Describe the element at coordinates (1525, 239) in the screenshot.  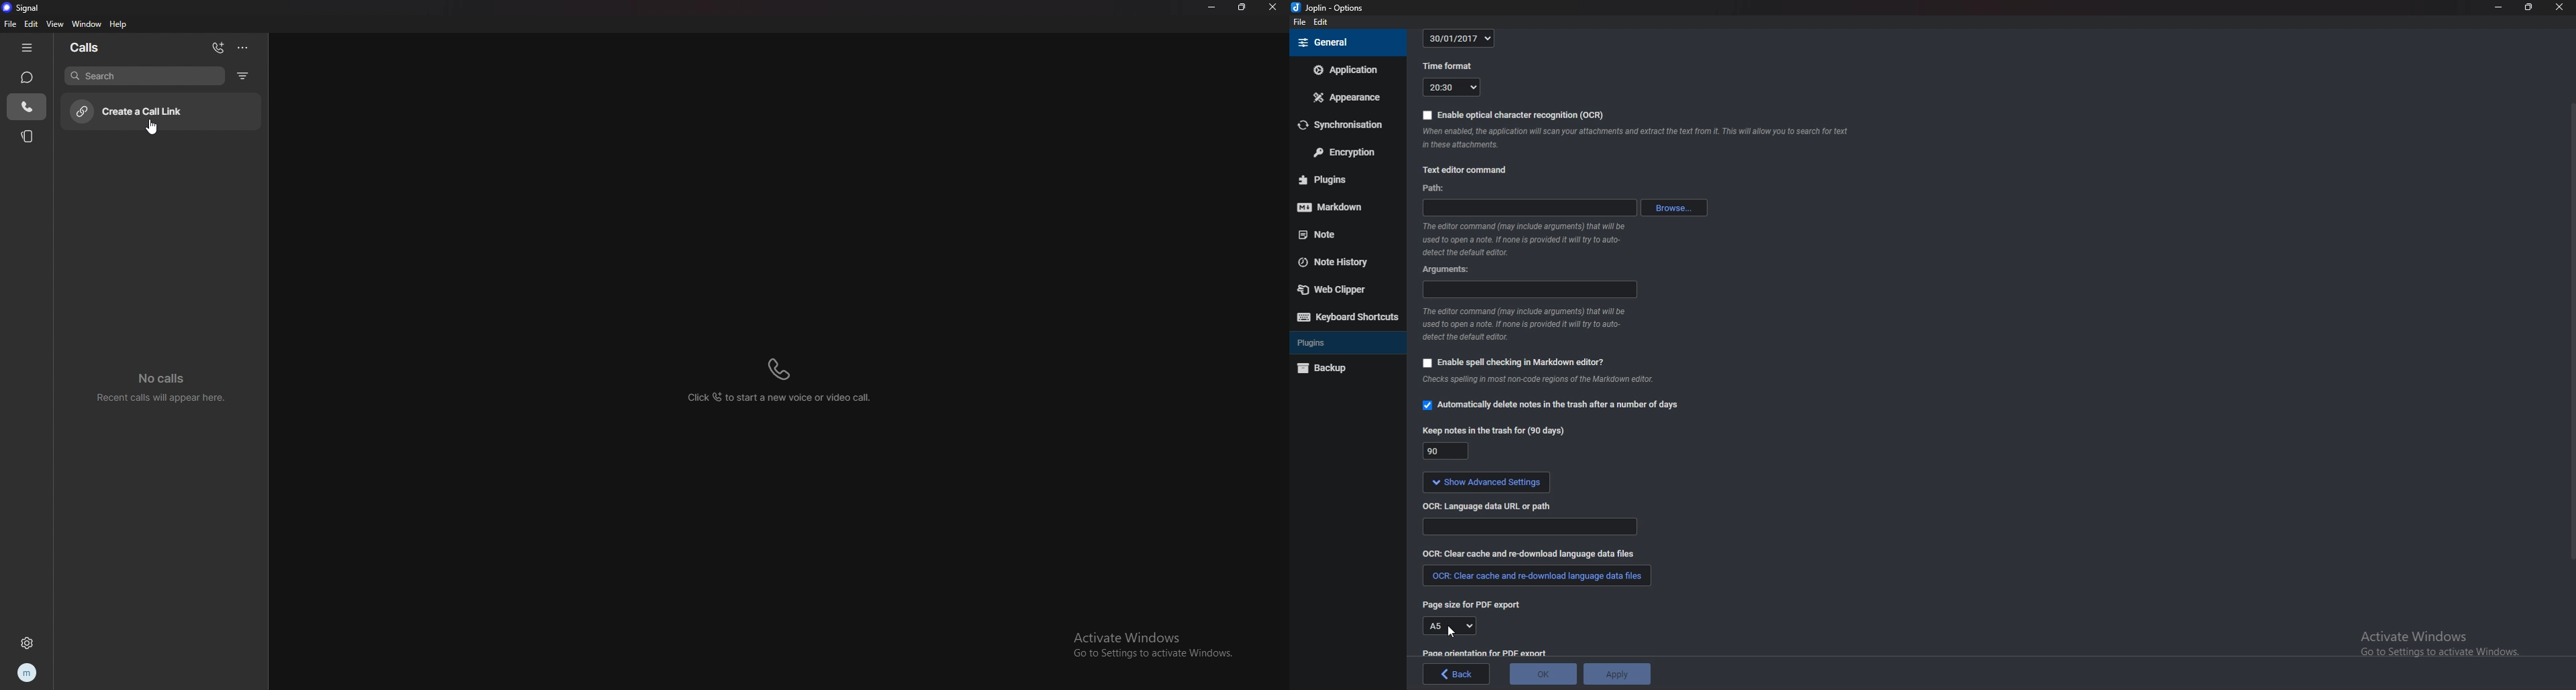
I see `info on editor command` at that location.